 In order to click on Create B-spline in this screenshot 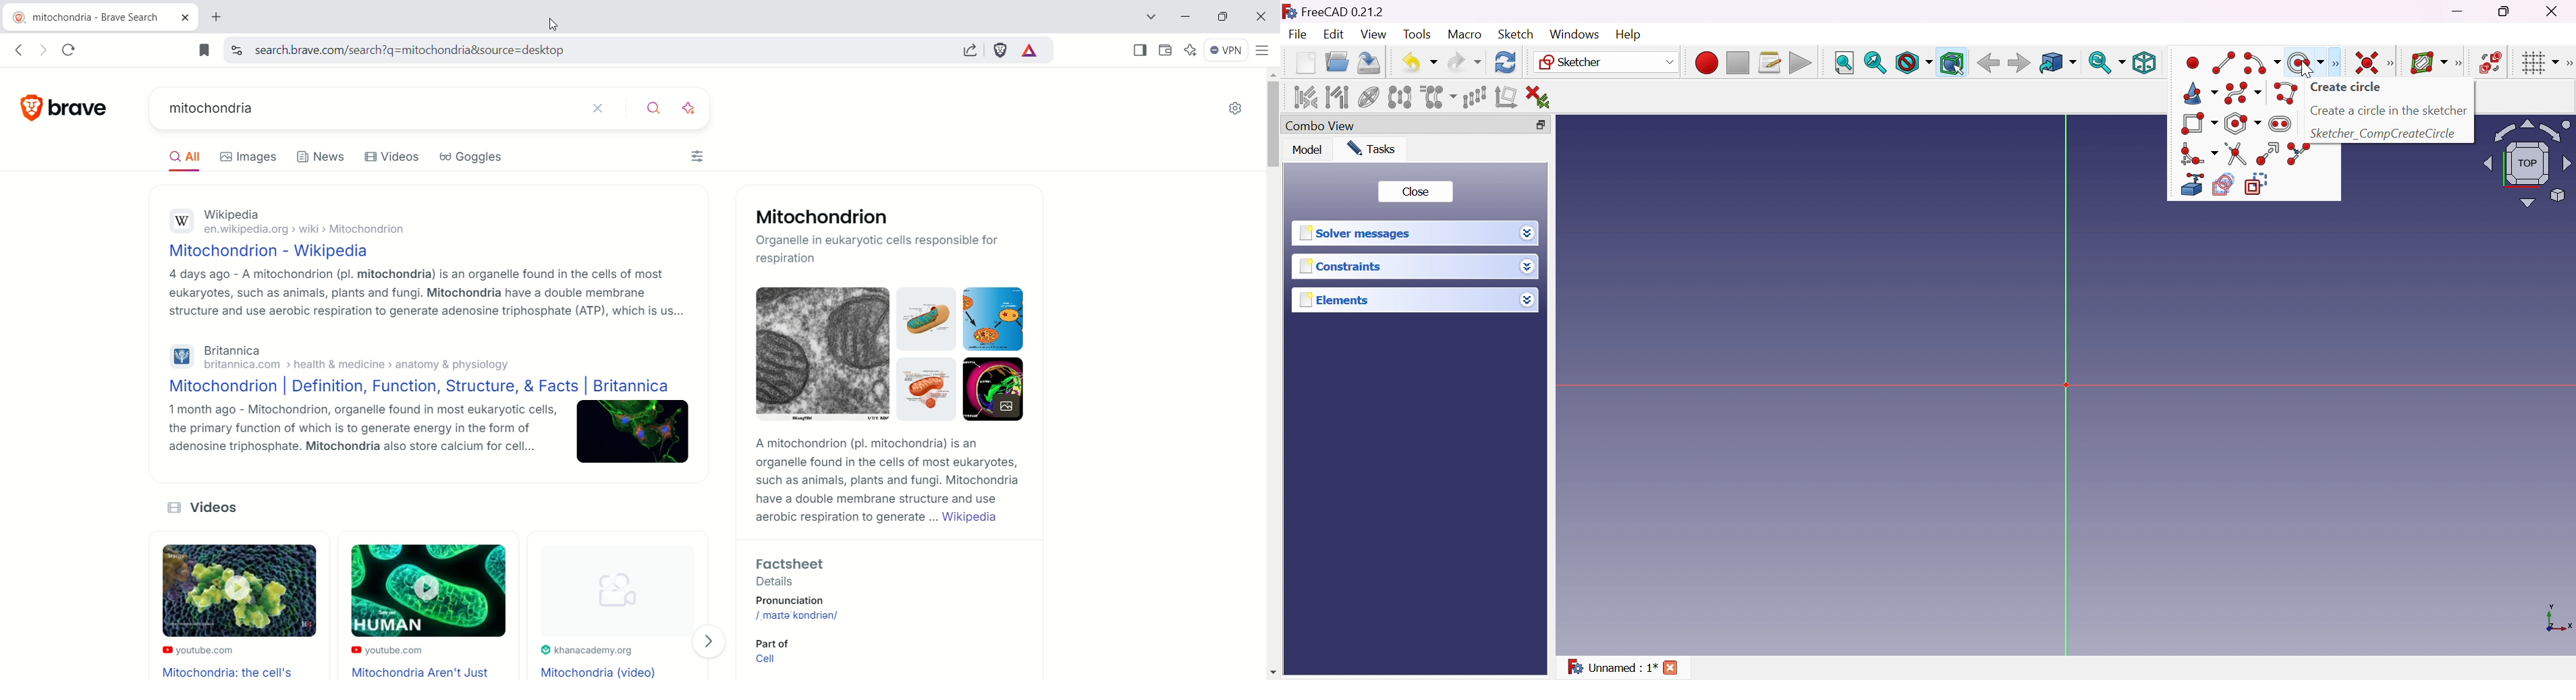, I will do `click(2243, 93)`.